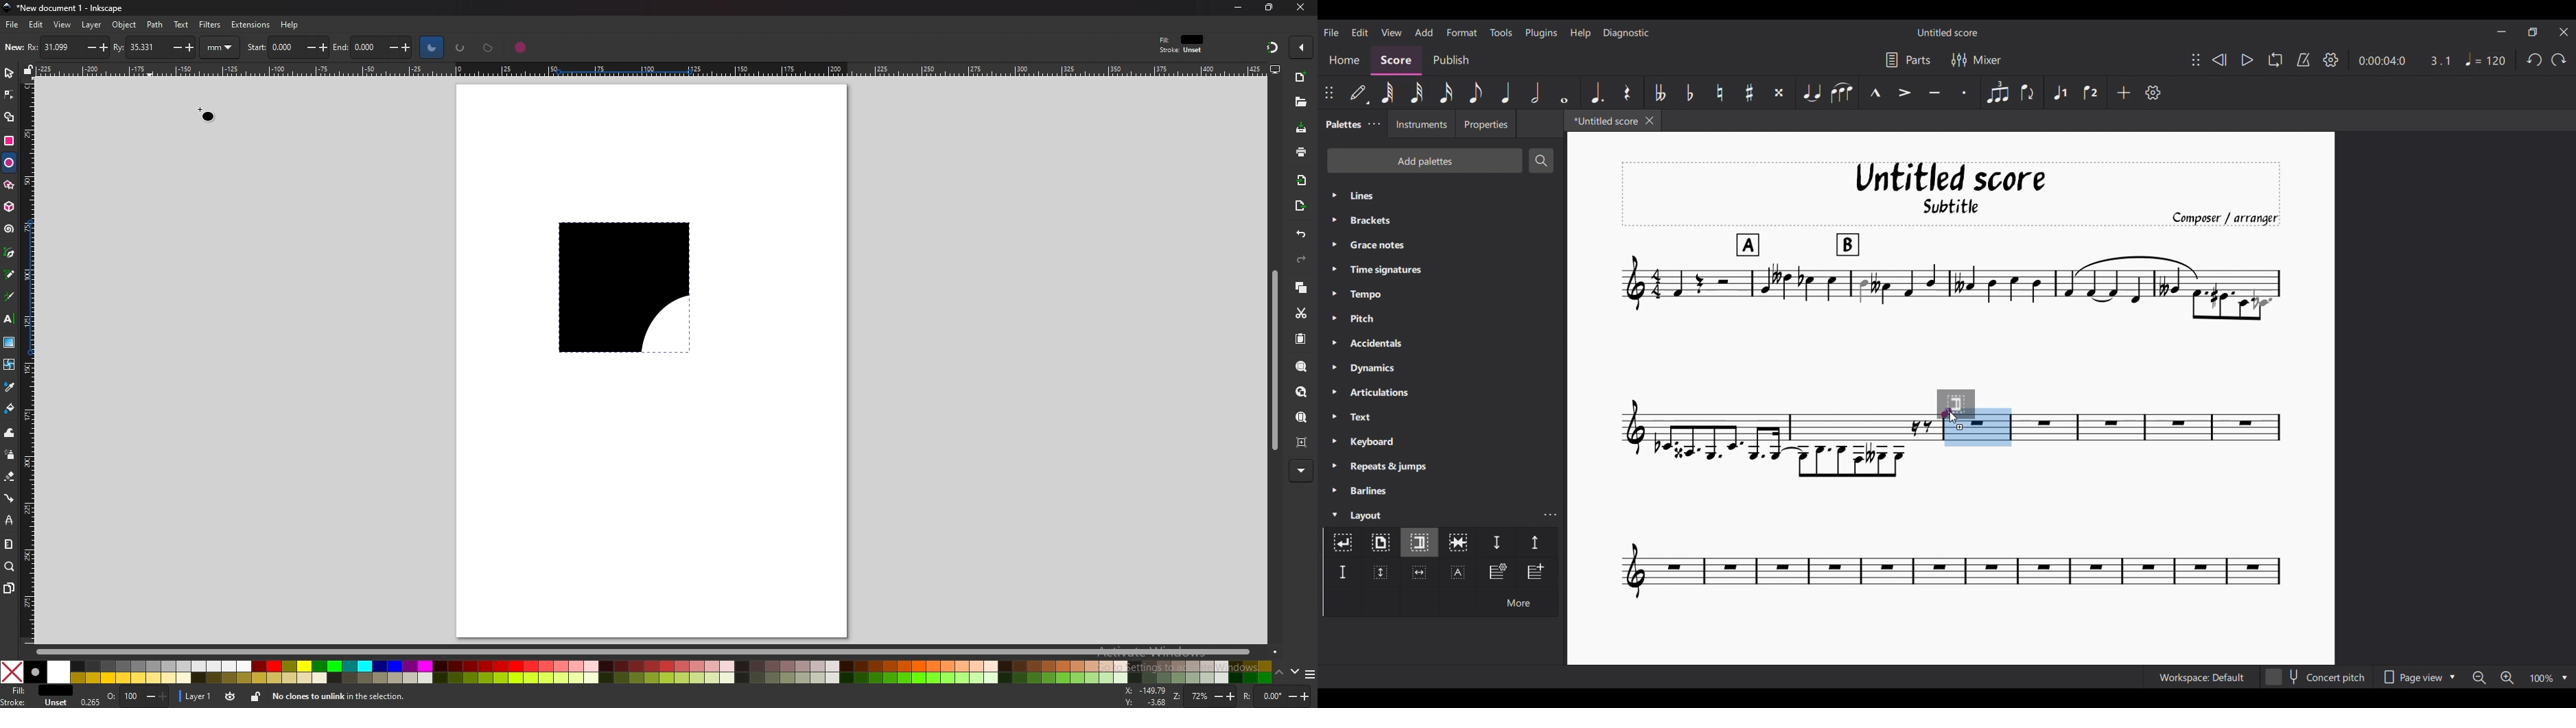 Image resolution: width=2576 pixels, height=728 pixels. What do you see at coordinates (1501, 32) in the screenshot?
I see `Tools menu` at bounding box center [1501, 32].